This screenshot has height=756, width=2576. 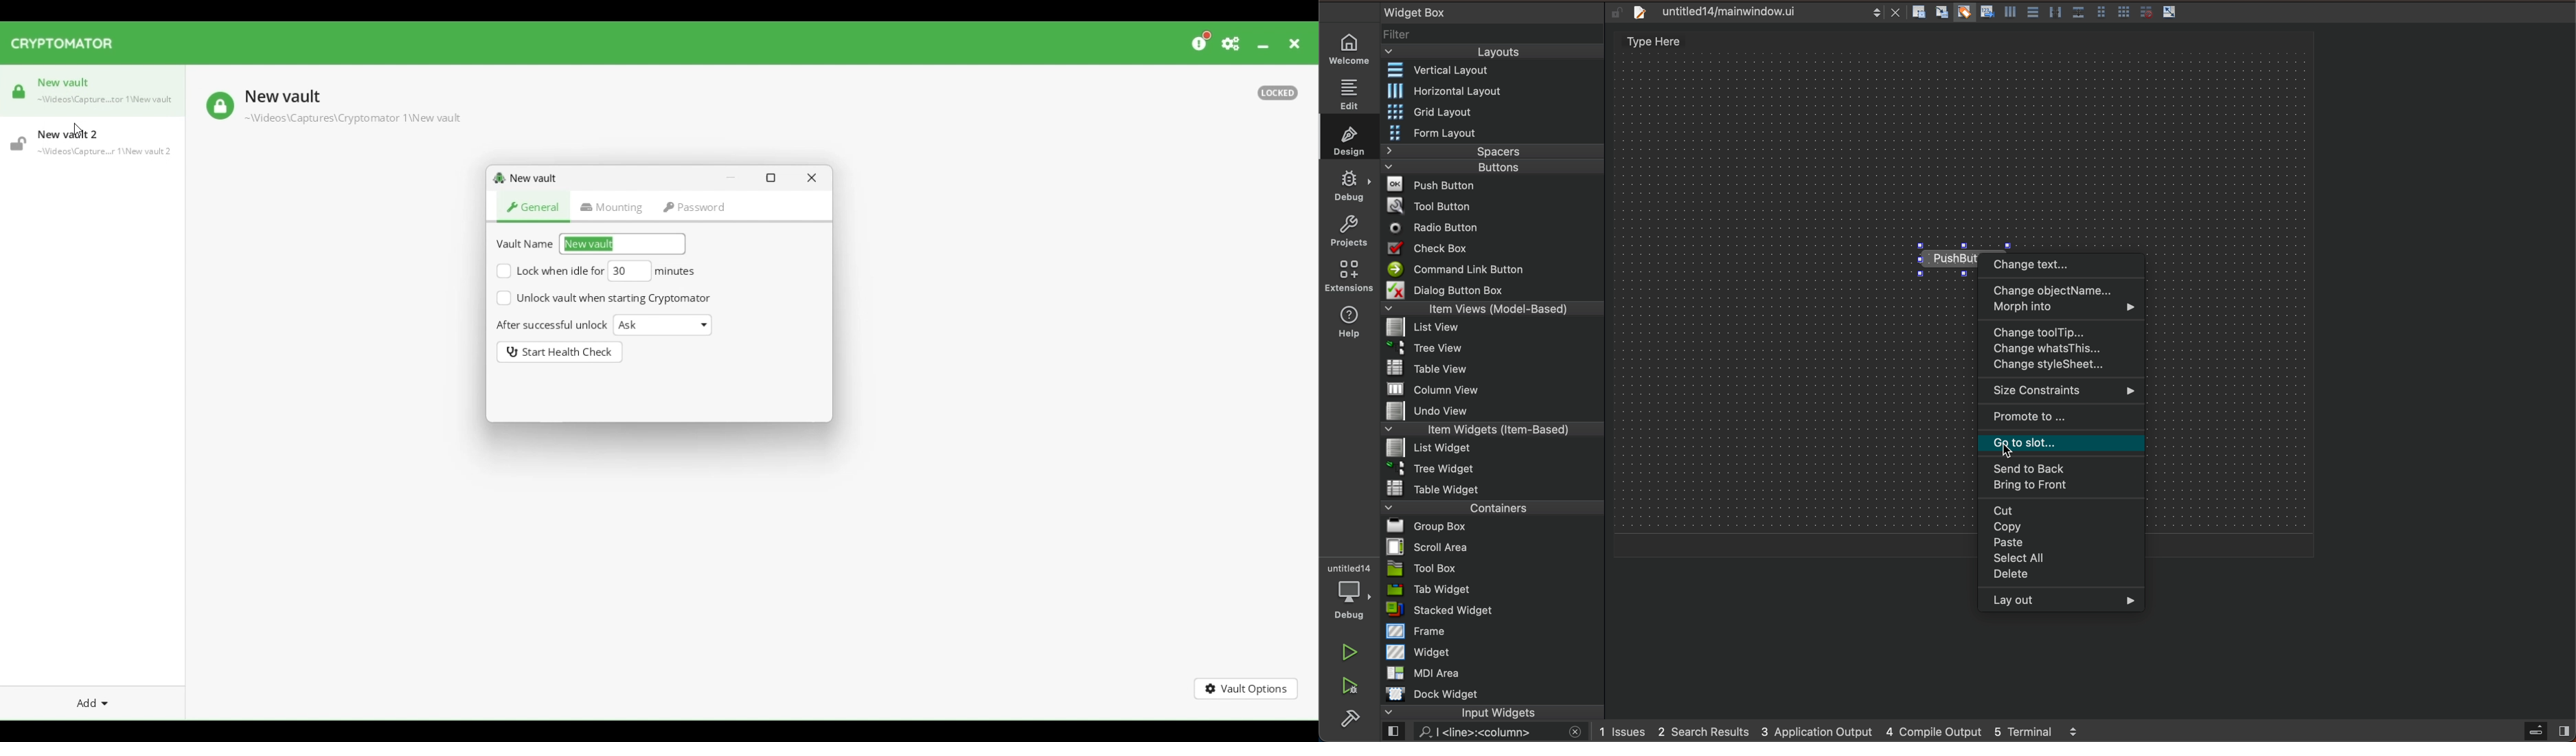 I want to click on WELCOME, so click(x=1350, y=51).